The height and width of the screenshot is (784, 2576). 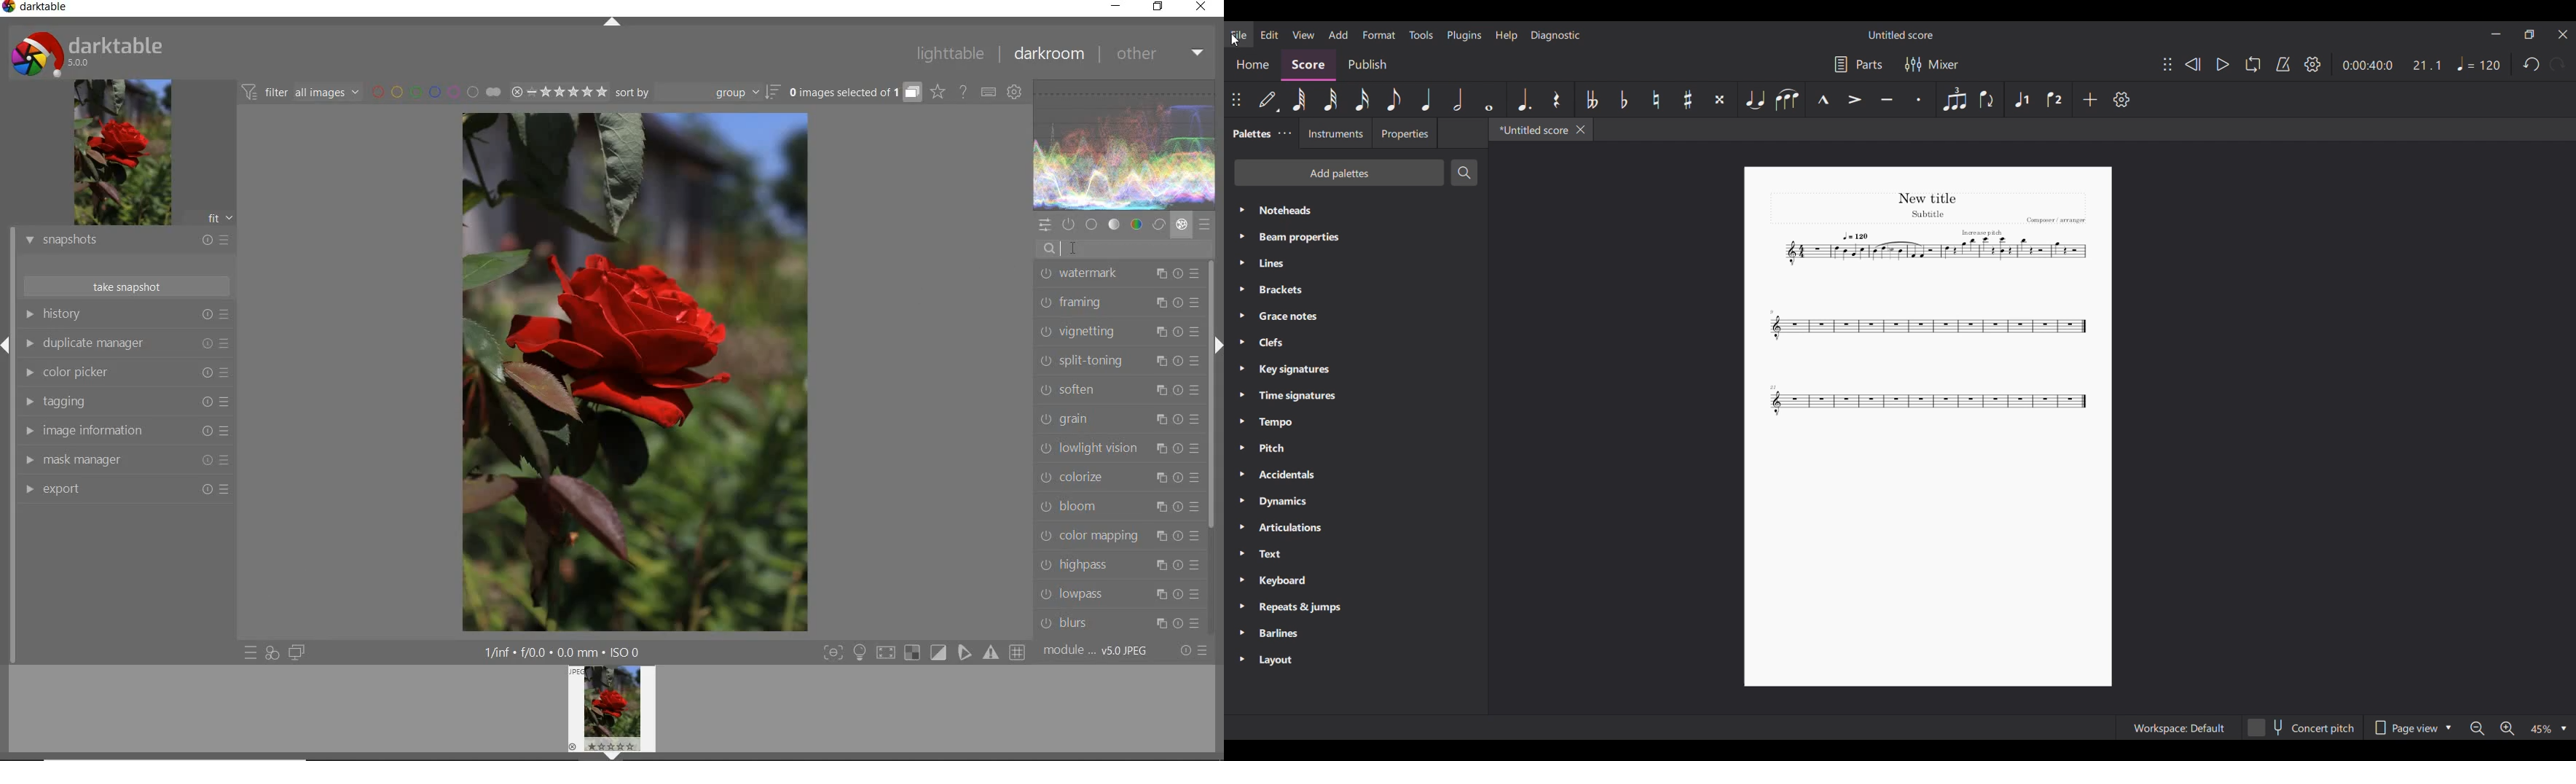 I want to click on CURSOR, so click(x=1074, y=251).